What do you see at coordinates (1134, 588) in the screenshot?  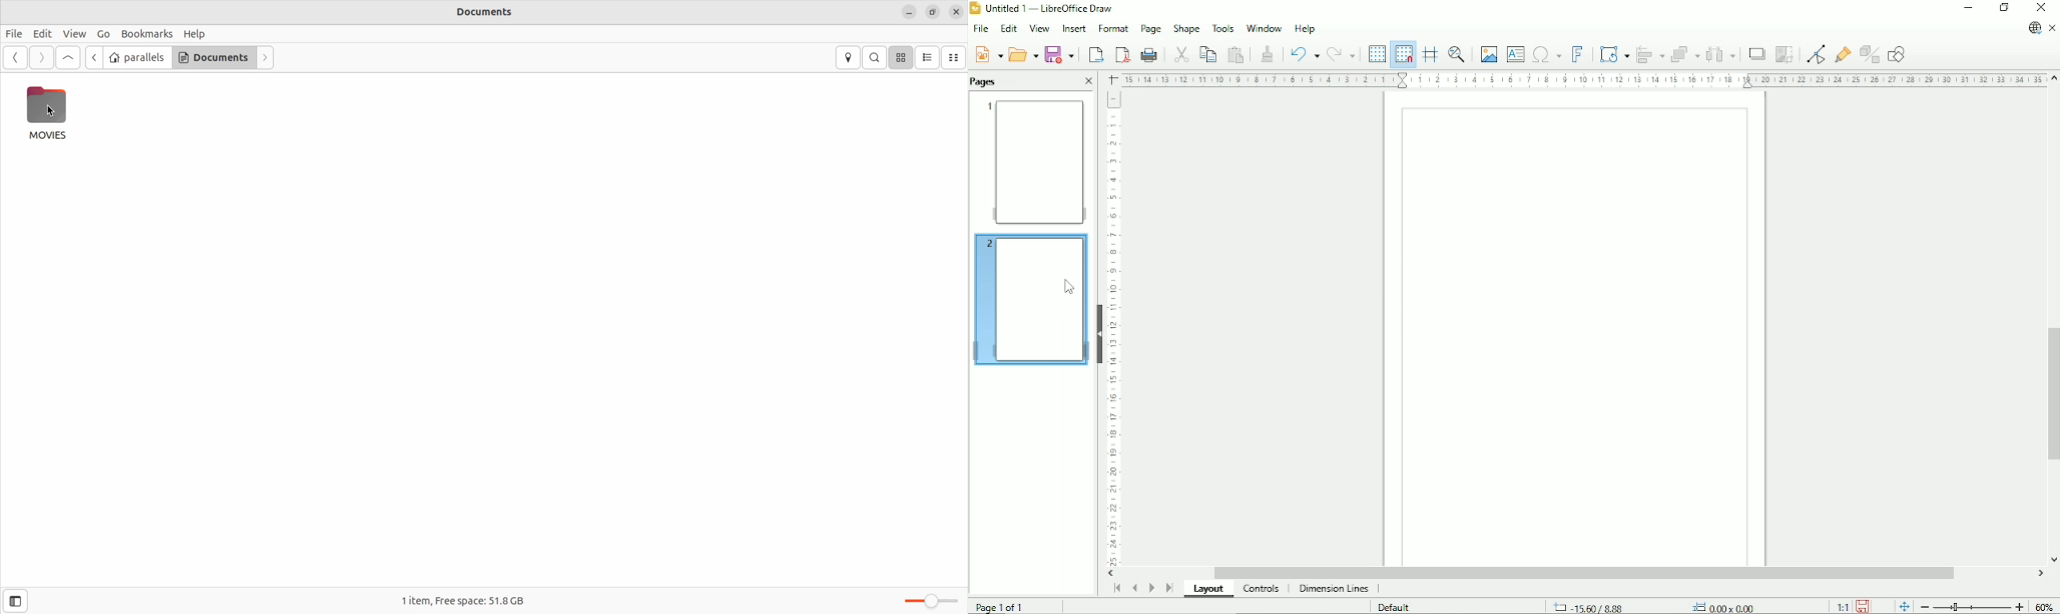 I see `Scroll to previous page` at bounding box center [1134, 588].